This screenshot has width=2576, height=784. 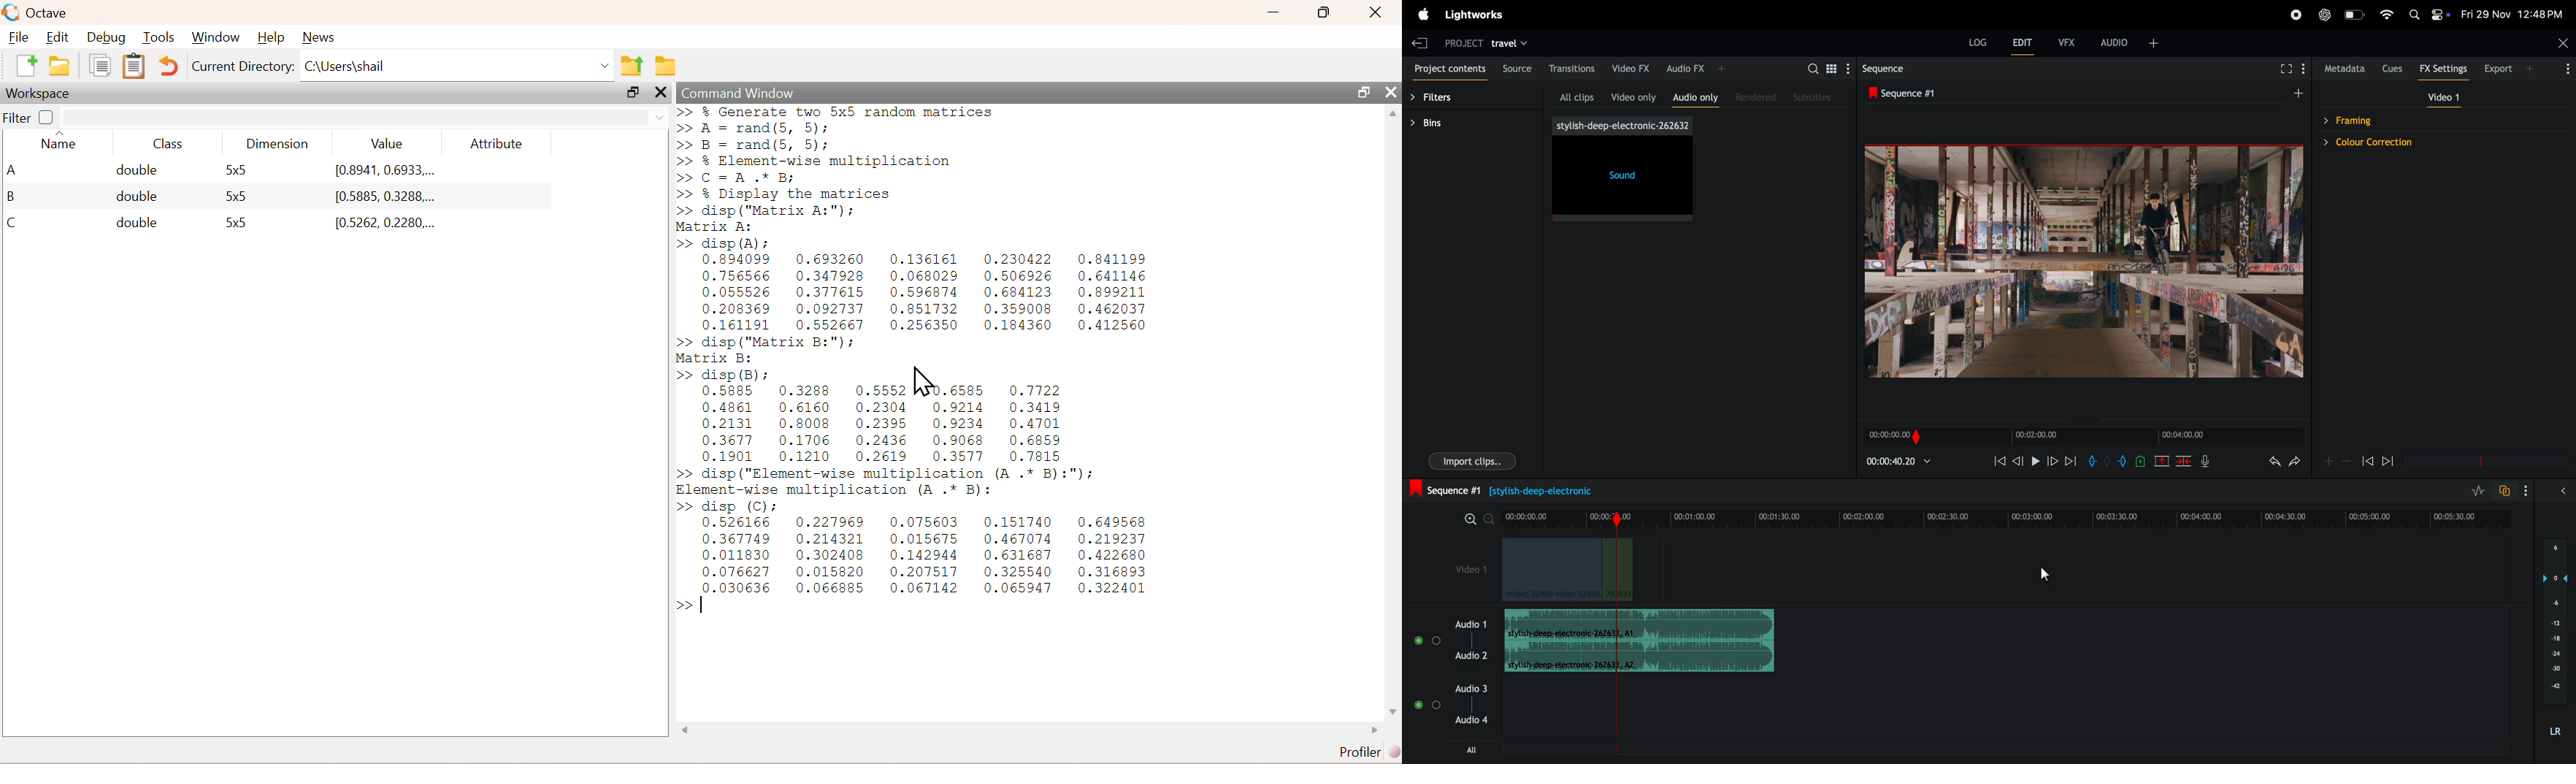 I want to click on Spotlight., so click(x=2412, y=12).